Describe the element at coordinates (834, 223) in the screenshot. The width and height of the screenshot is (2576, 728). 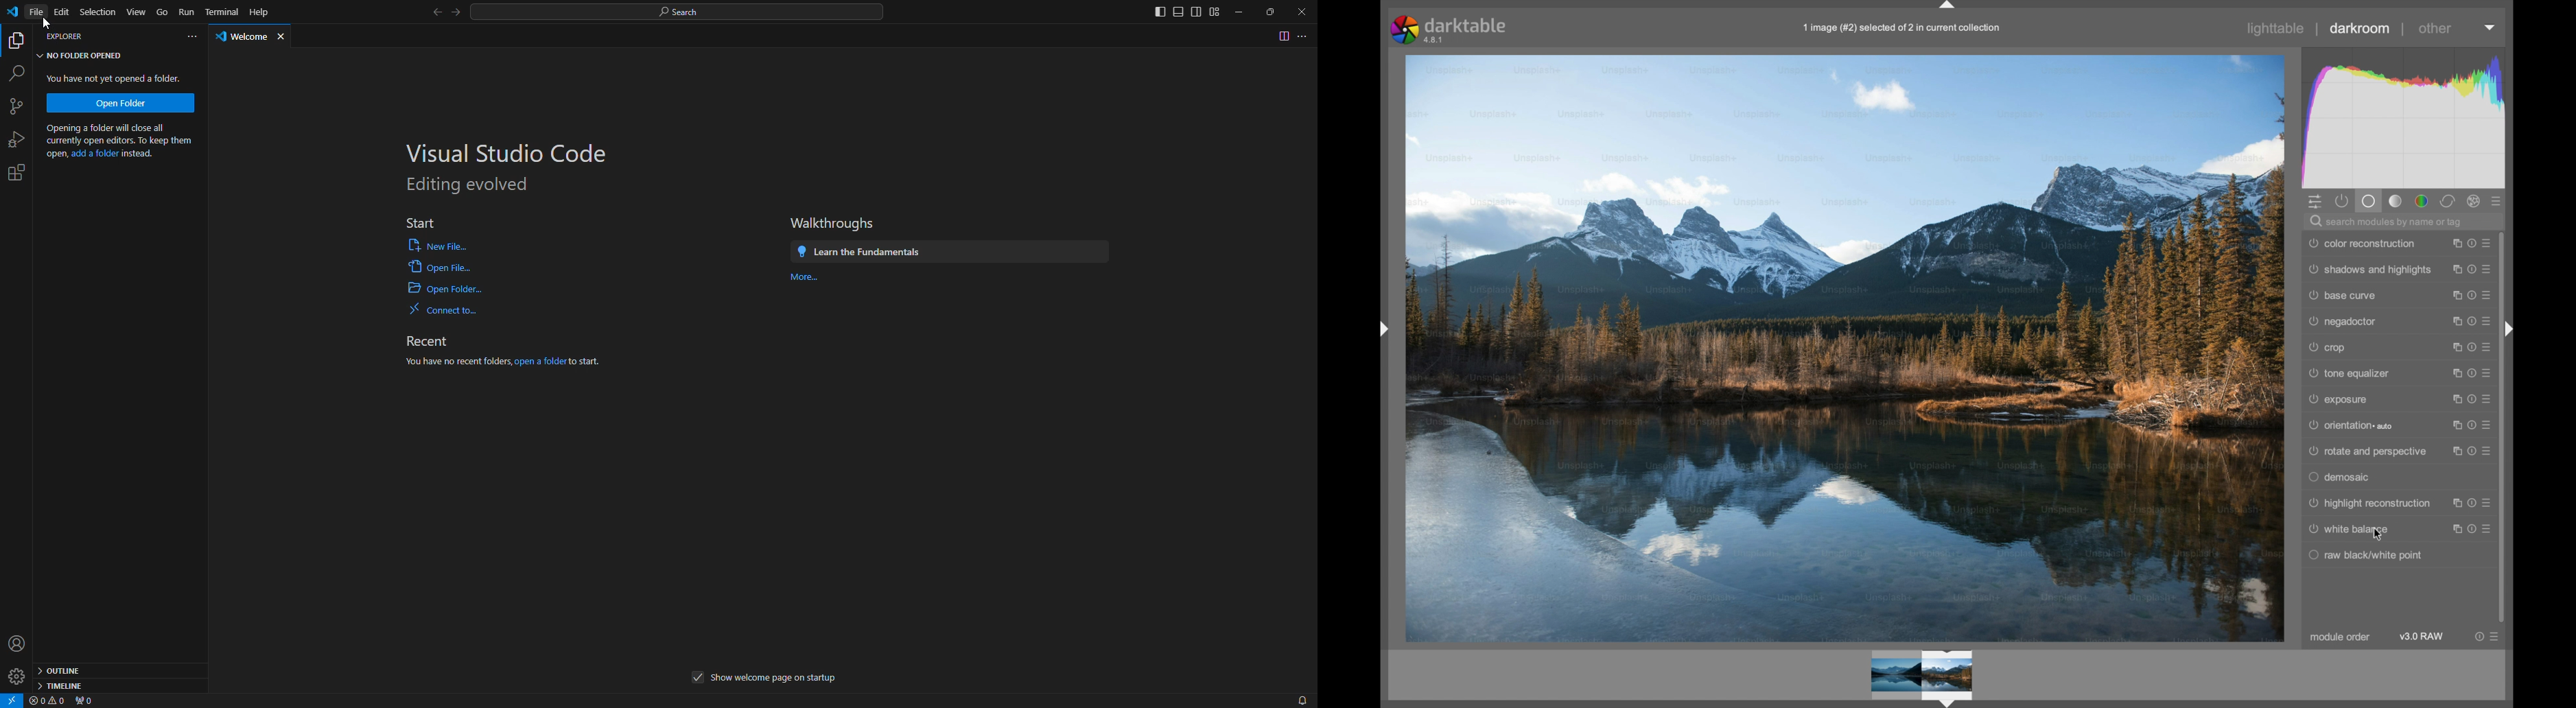
I see `walkthroughs` at that location.